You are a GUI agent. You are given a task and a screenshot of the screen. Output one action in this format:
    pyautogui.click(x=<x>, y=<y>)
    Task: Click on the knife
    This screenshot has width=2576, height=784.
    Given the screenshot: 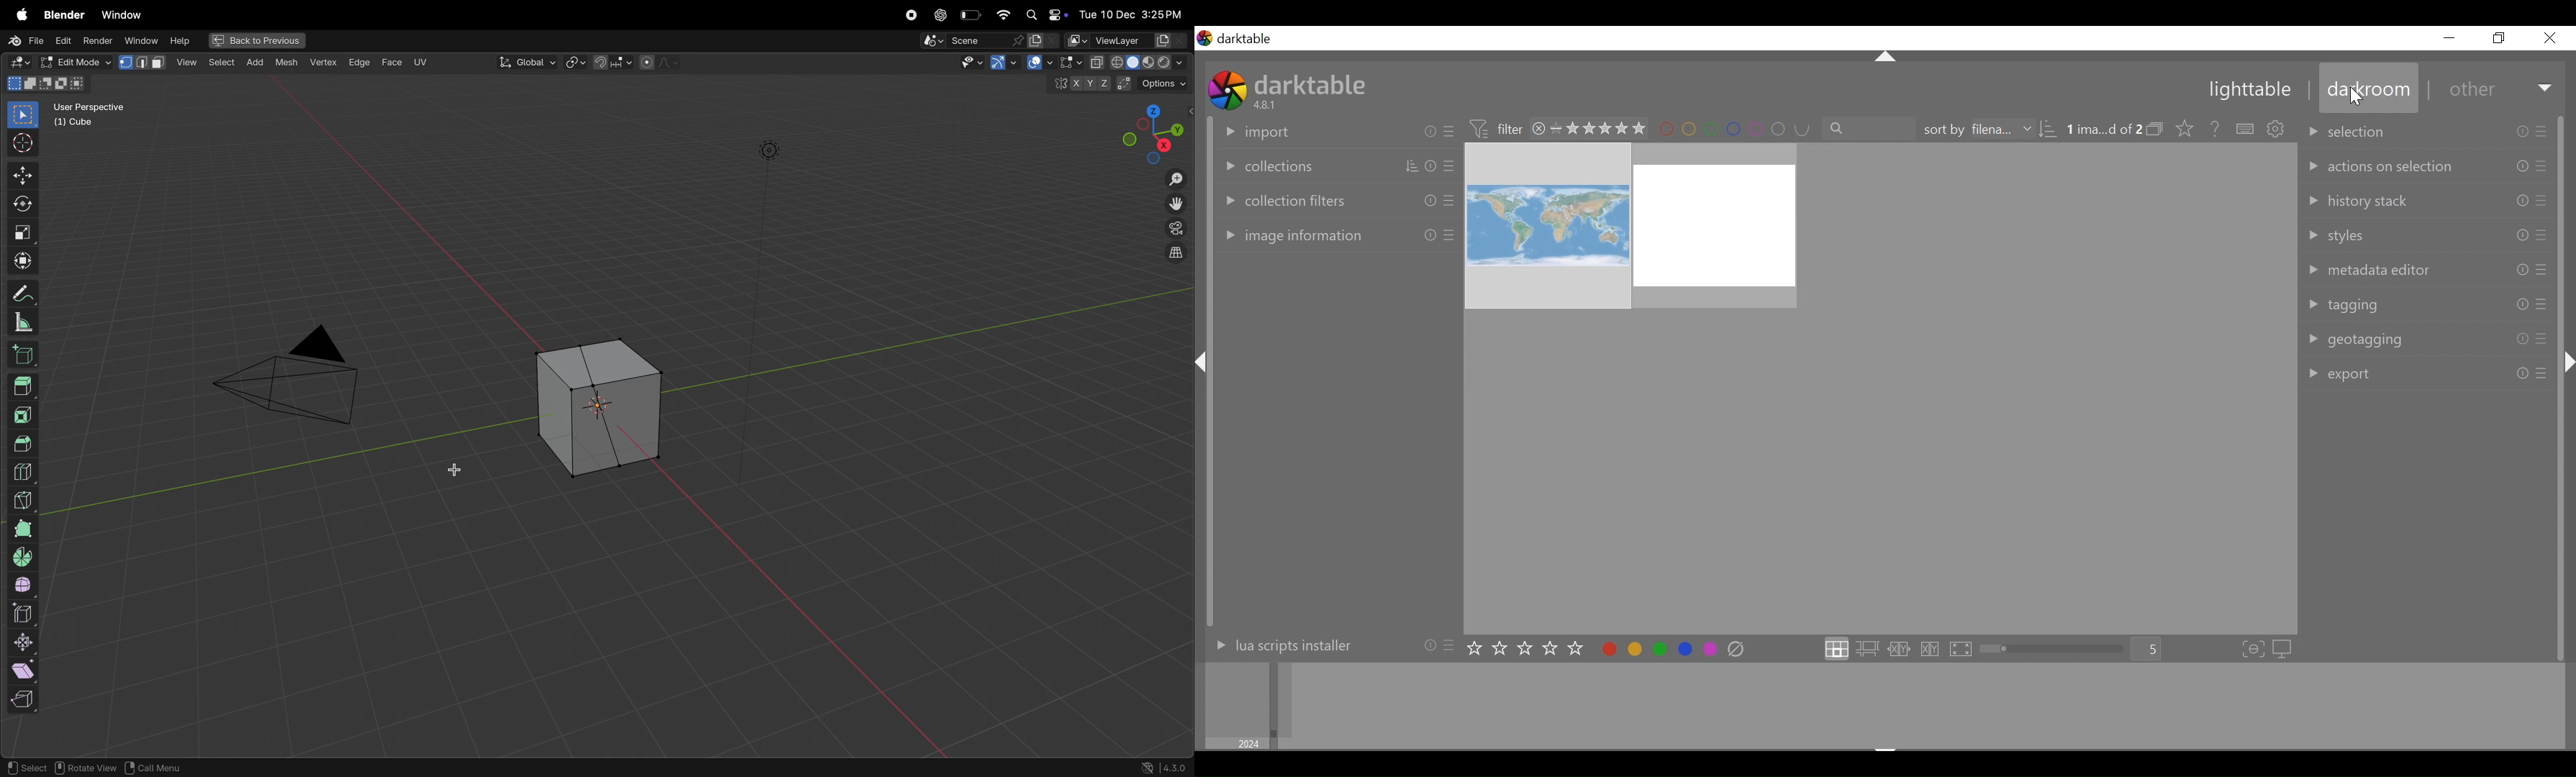 What is the action you would take?
    pyautogui.click(x=24, y=498)
    